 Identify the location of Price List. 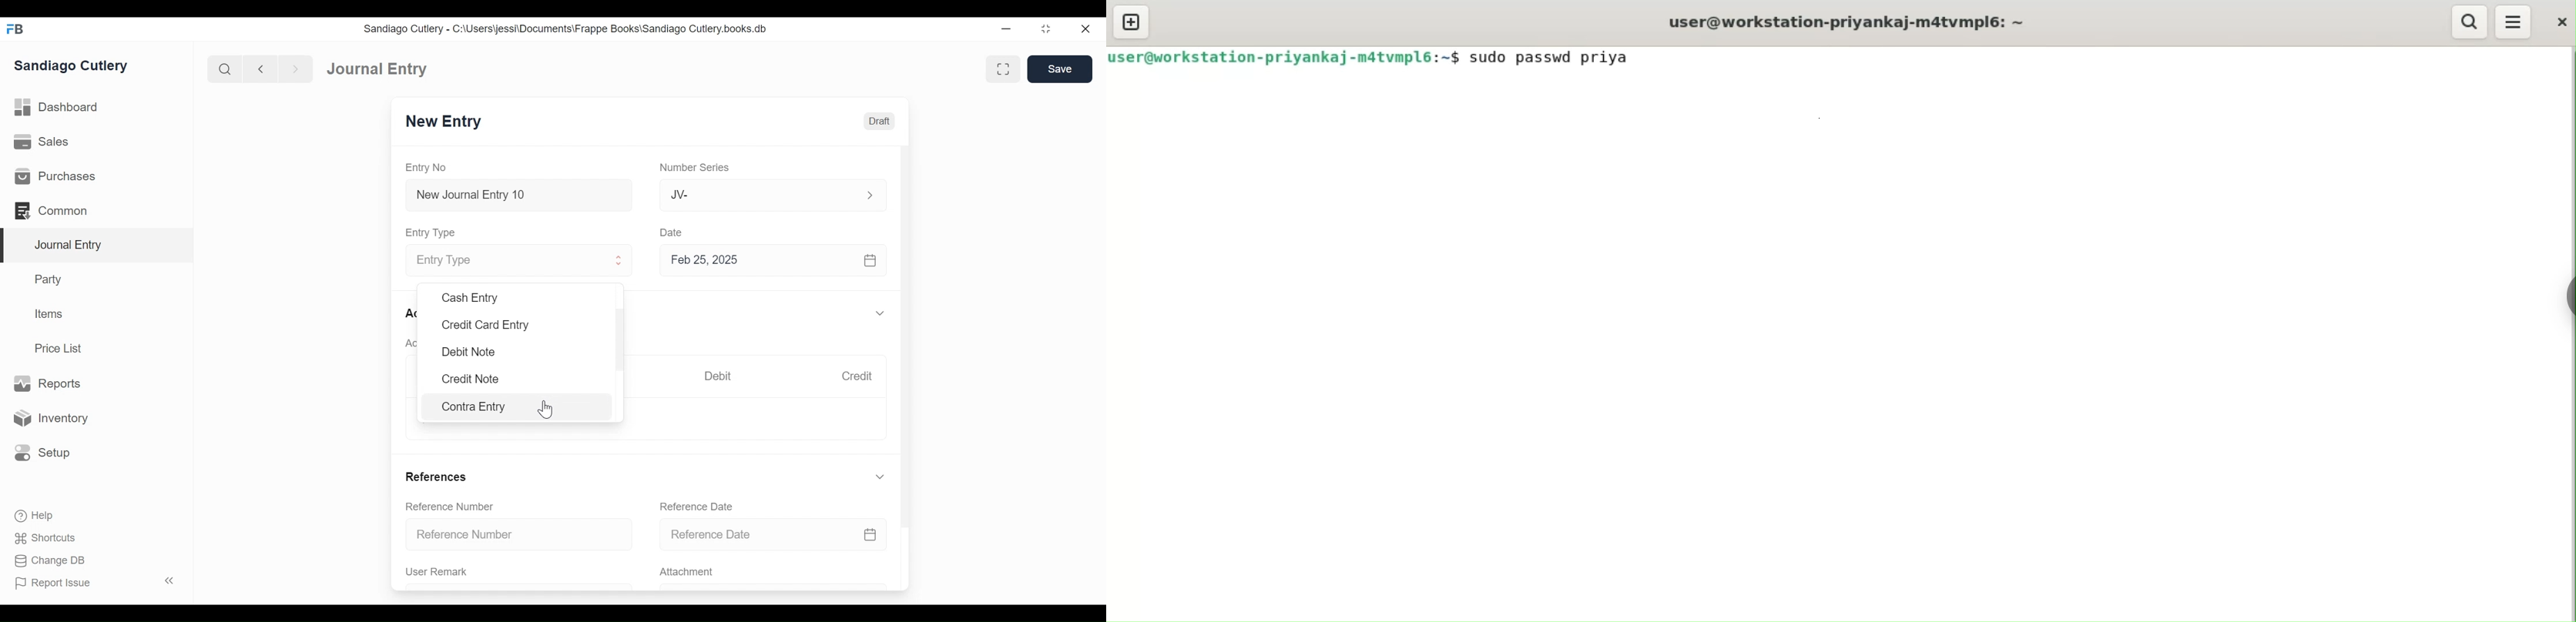
(61, 348).